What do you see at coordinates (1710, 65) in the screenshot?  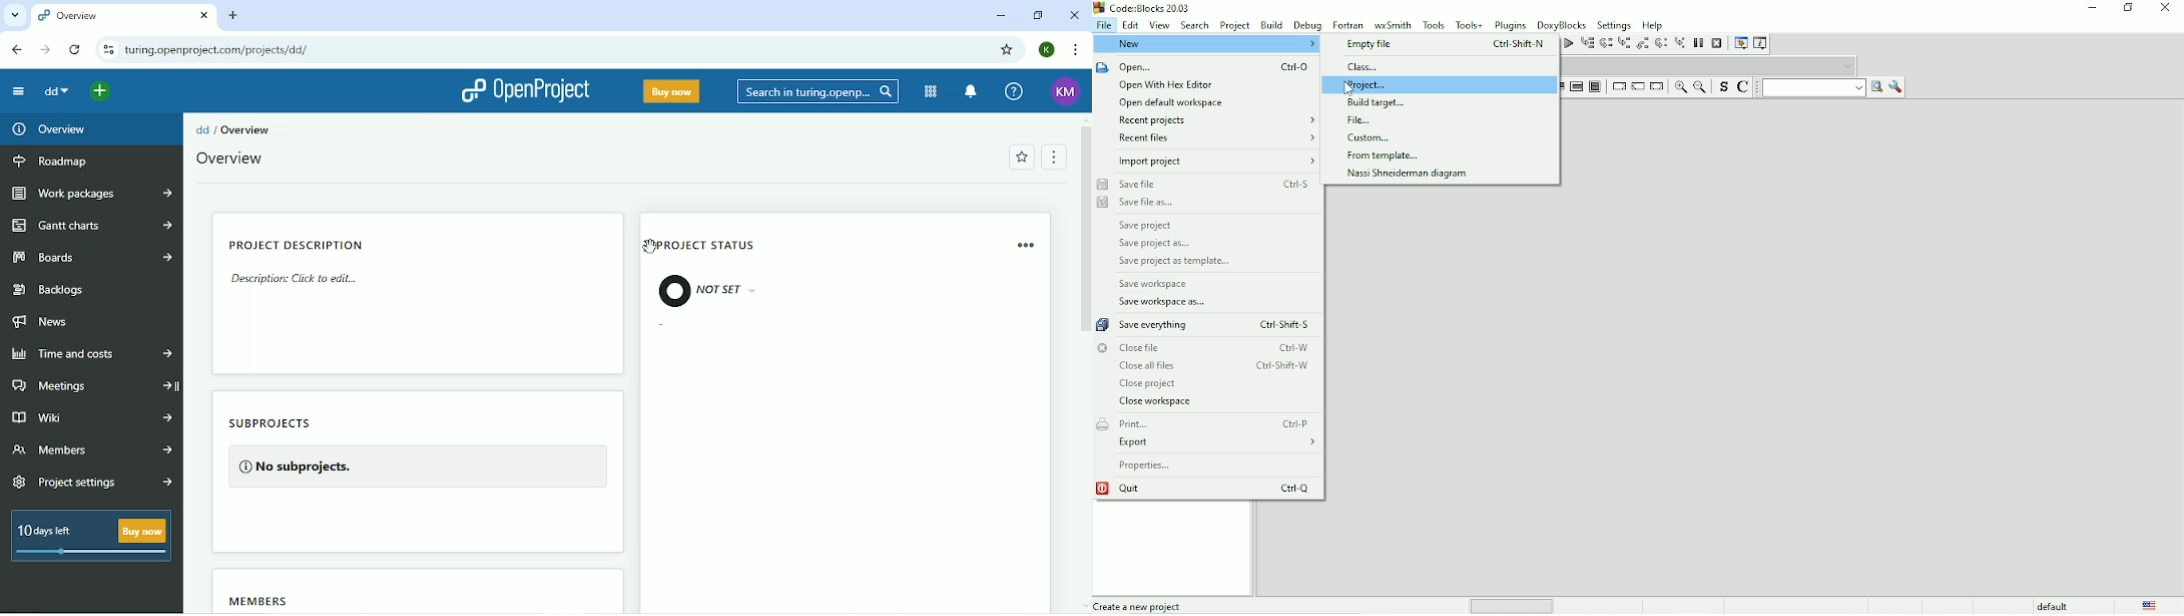 I see `Dropdown` at bounding box center [1710, 65].